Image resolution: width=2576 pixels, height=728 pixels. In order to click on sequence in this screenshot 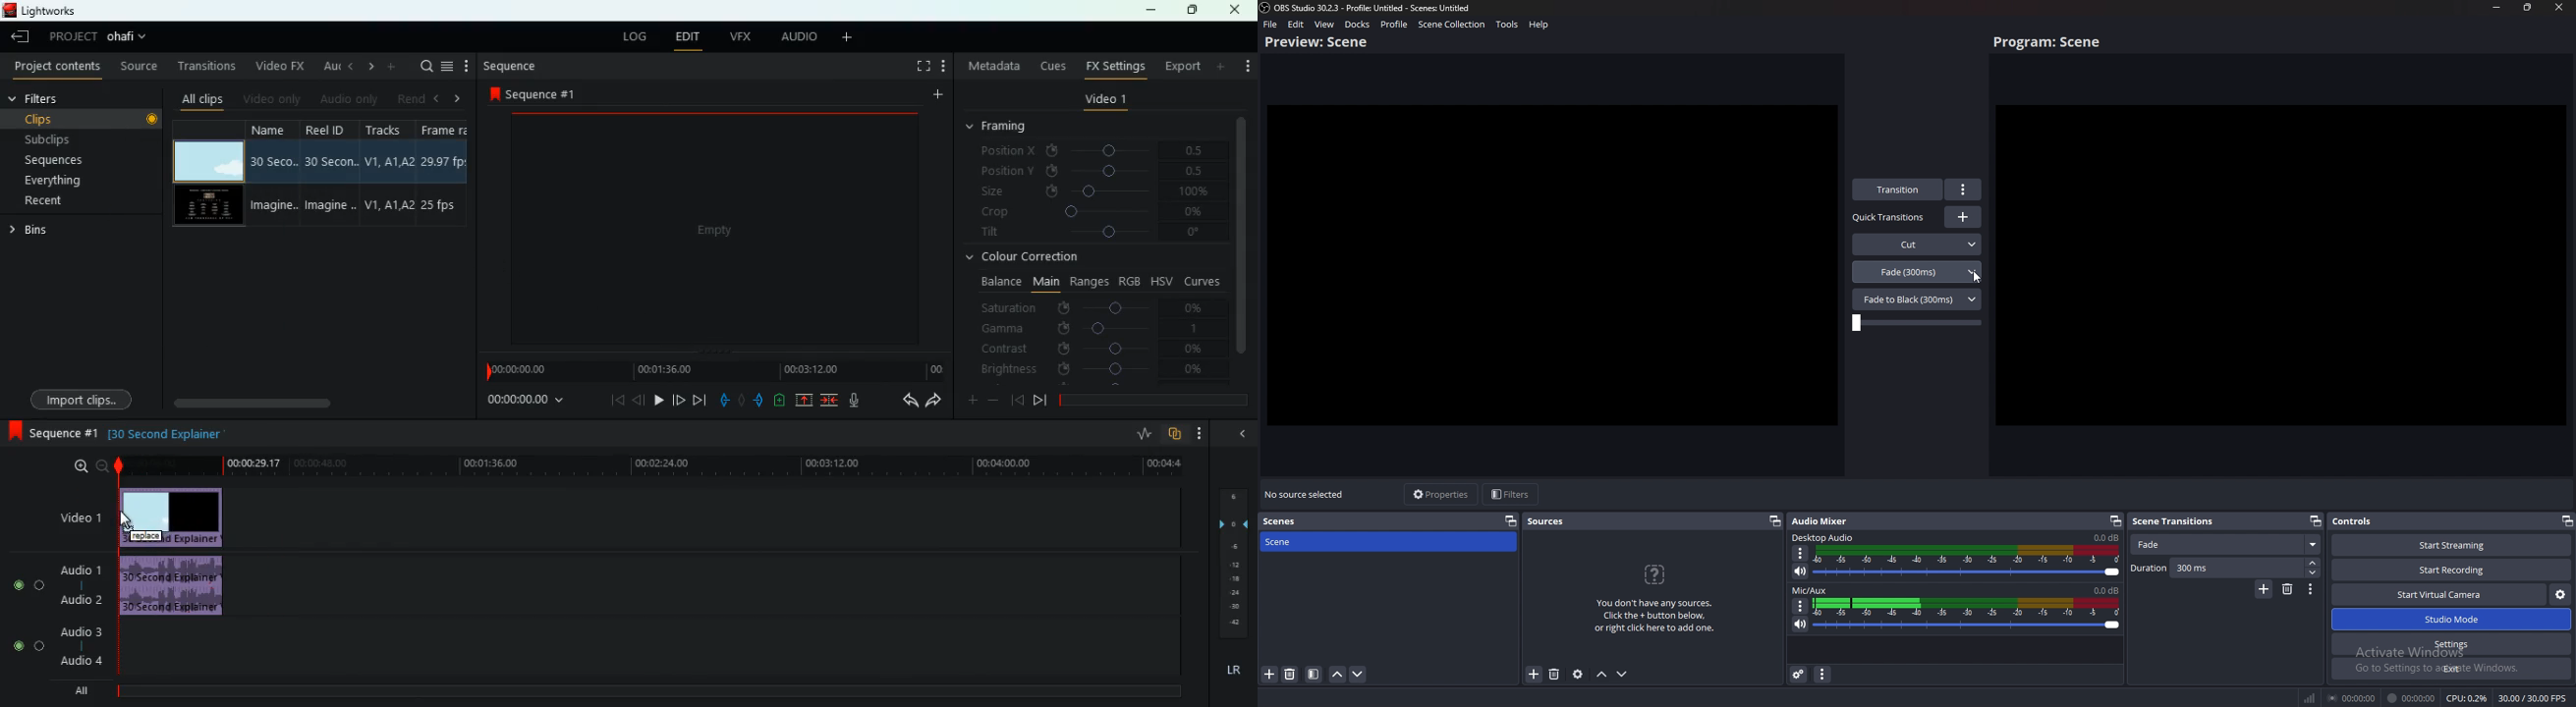, I will do `click(512, 66)`.